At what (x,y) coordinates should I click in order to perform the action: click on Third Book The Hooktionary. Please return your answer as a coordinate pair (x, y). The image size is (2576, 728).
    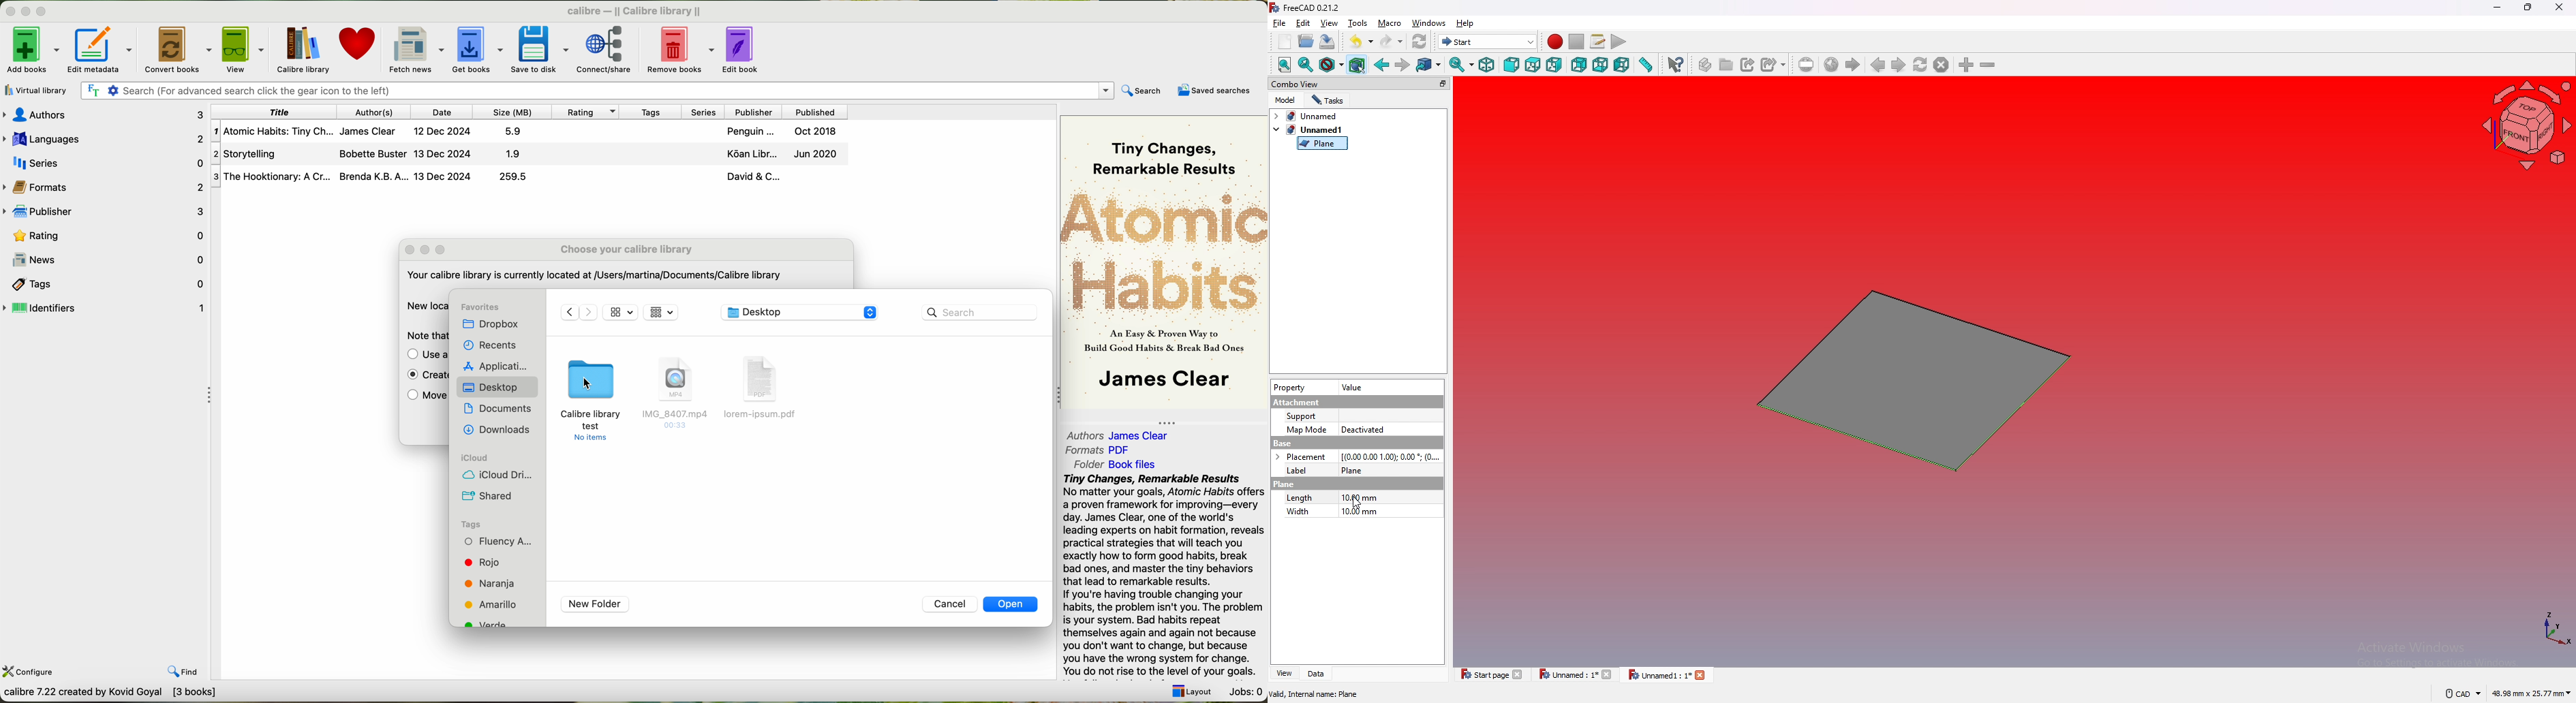
    Looking at the image, I should click on (529, 177).